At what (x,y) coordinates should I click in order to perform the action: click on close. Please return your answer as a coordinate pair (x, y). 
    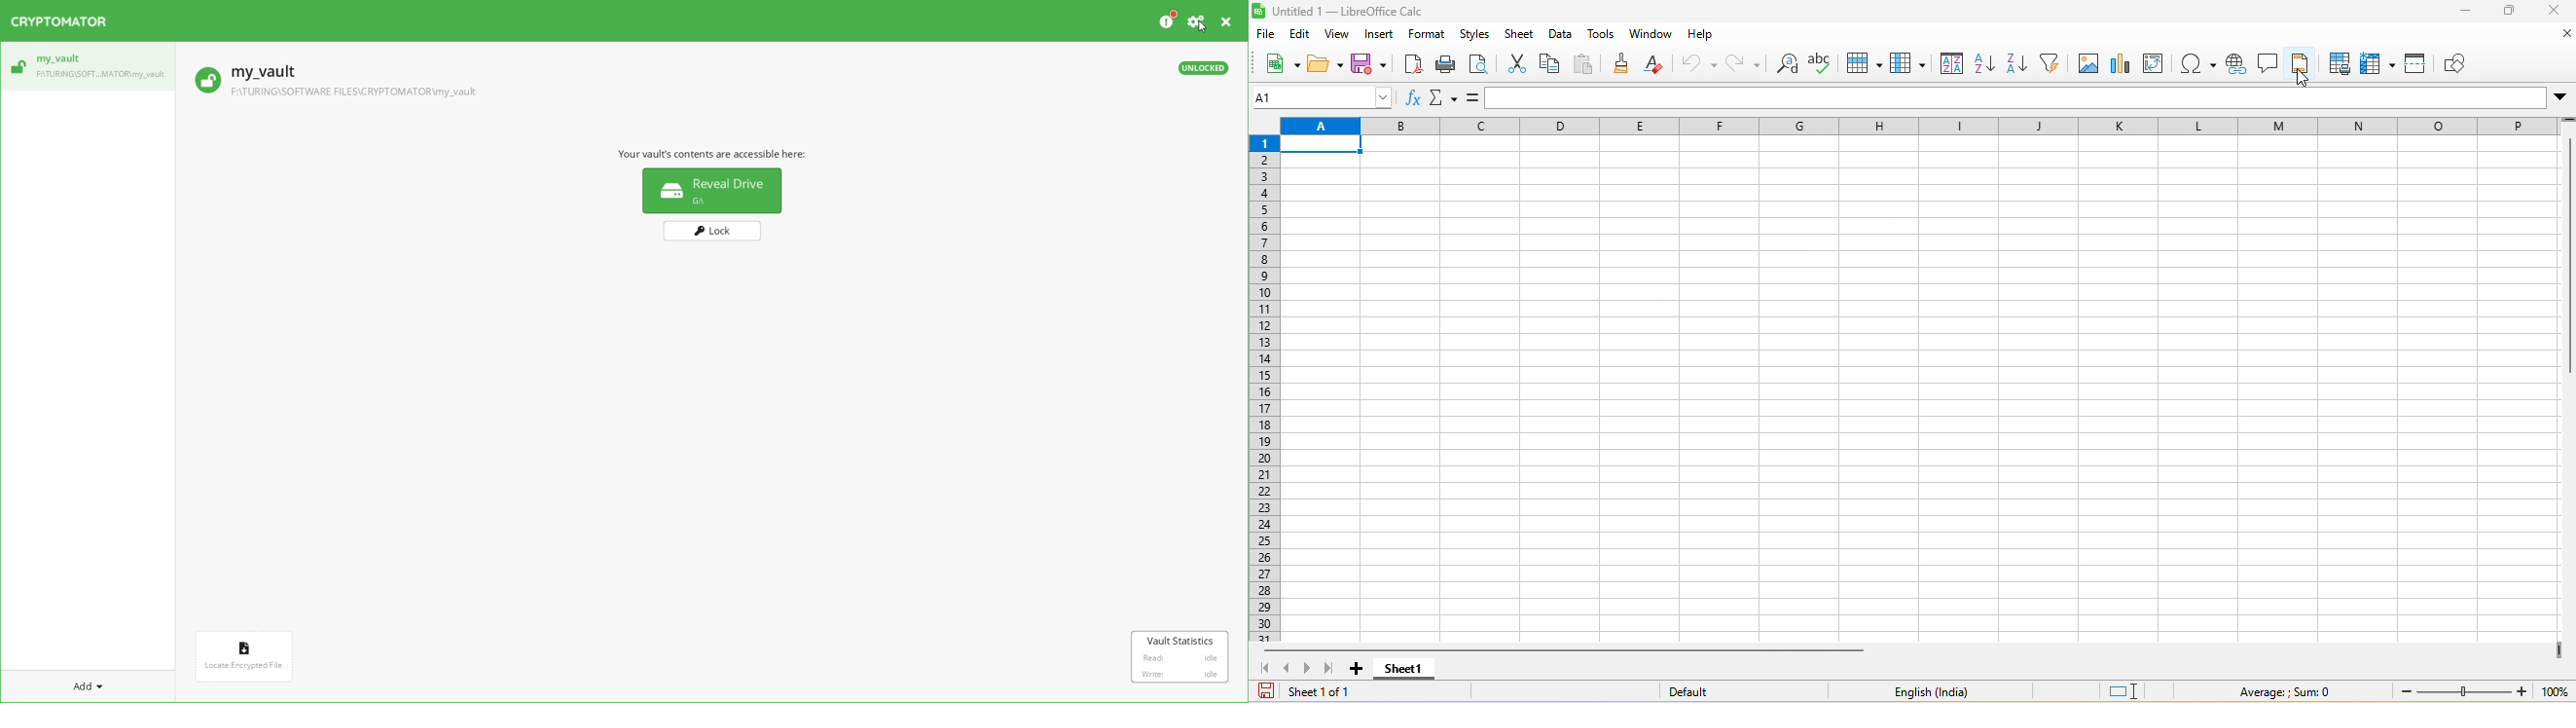
    Looking at the image, I should click on (2557, 37).